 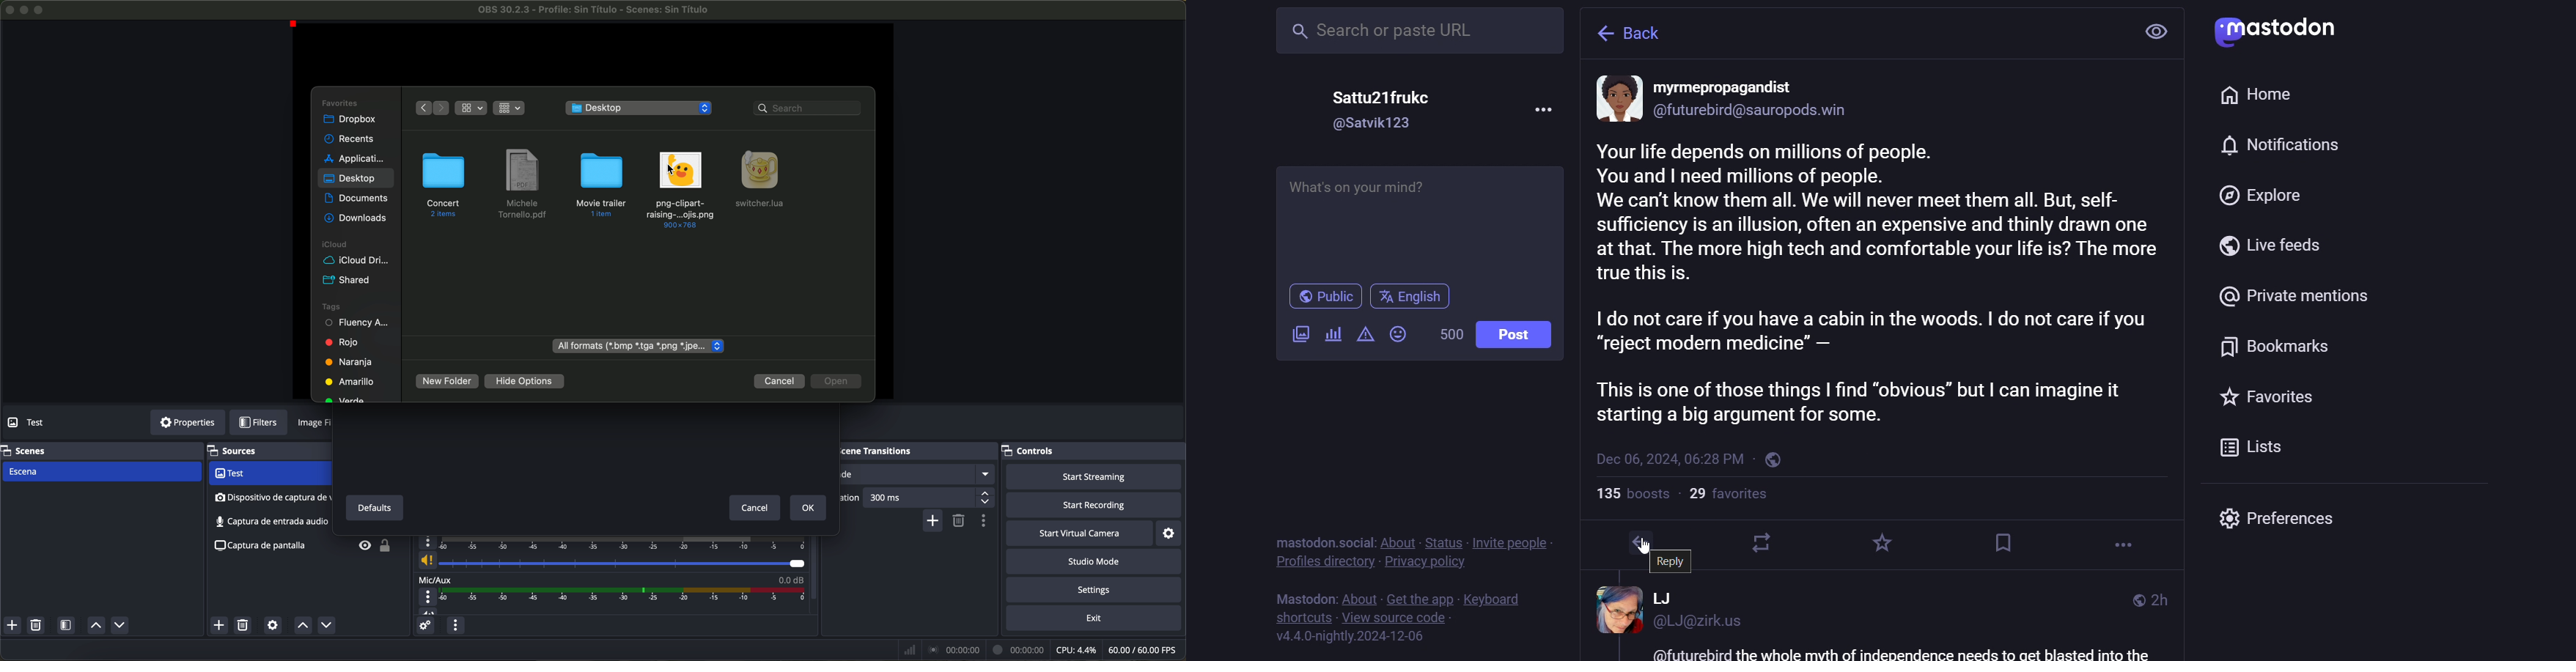 I want to click on add configurable transition, so click(x=934, y=521).